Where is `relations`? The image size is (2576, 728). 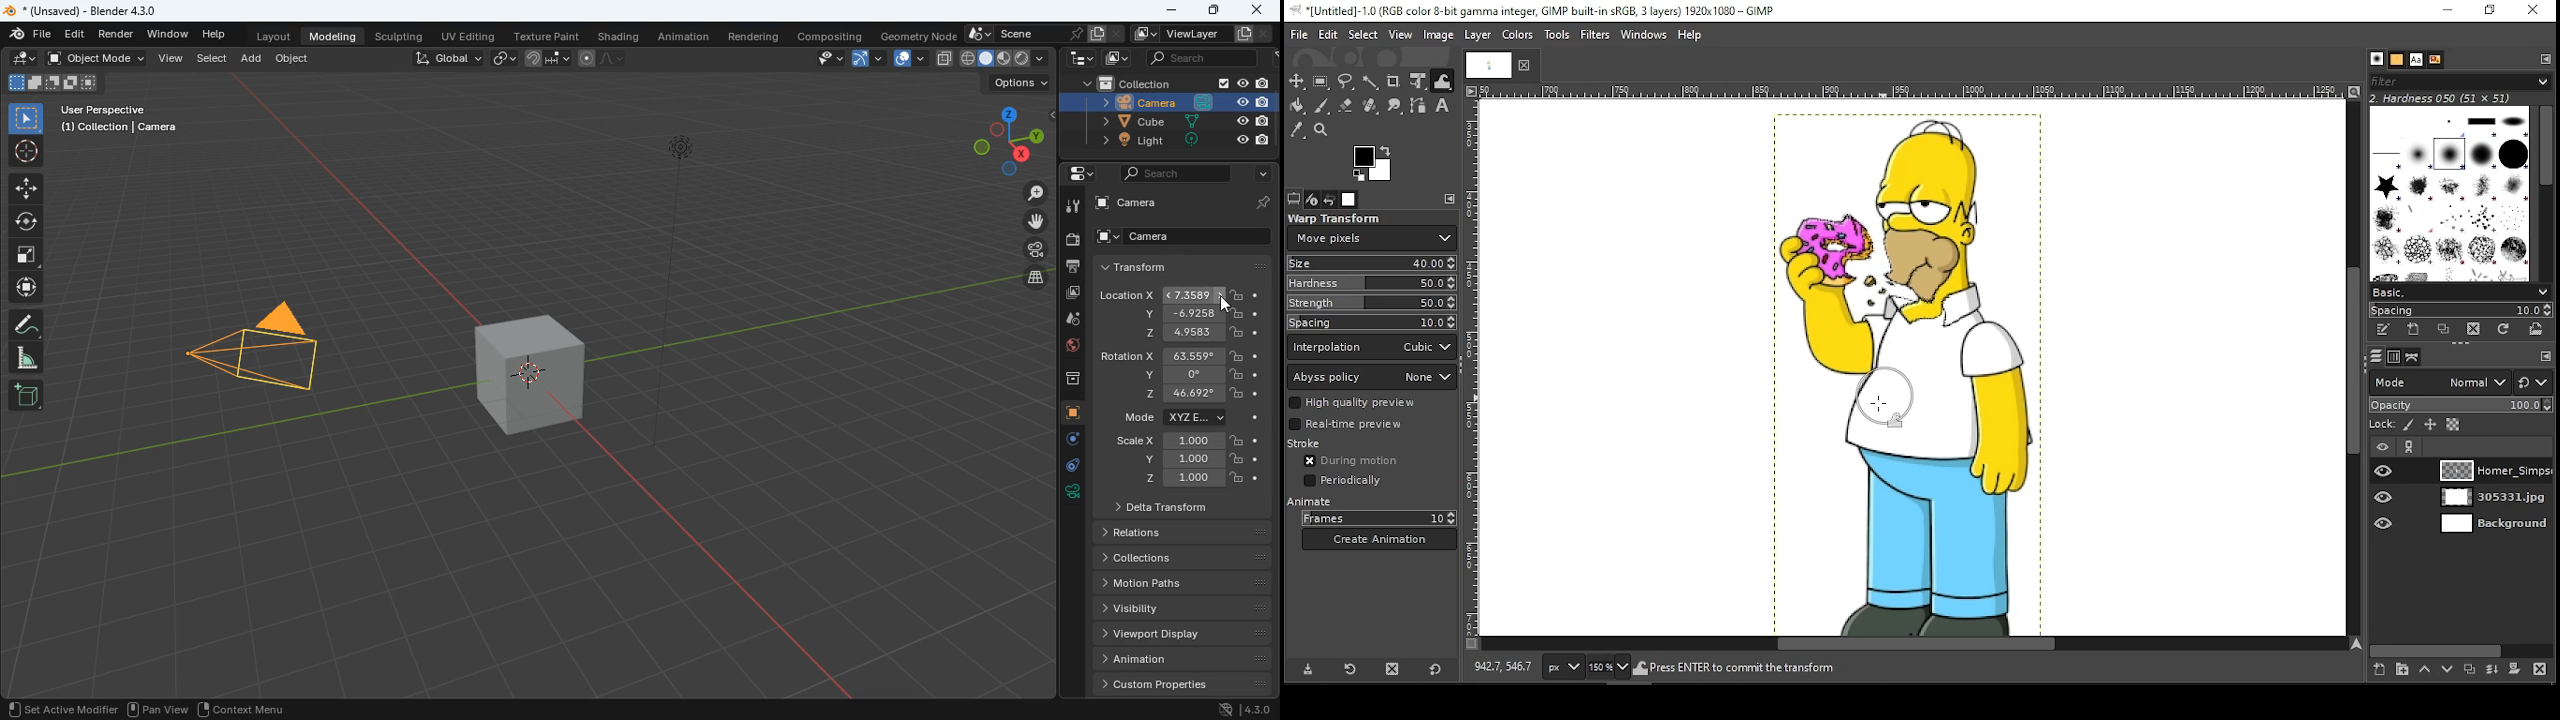
relations is located at coordinates (1185, 533).